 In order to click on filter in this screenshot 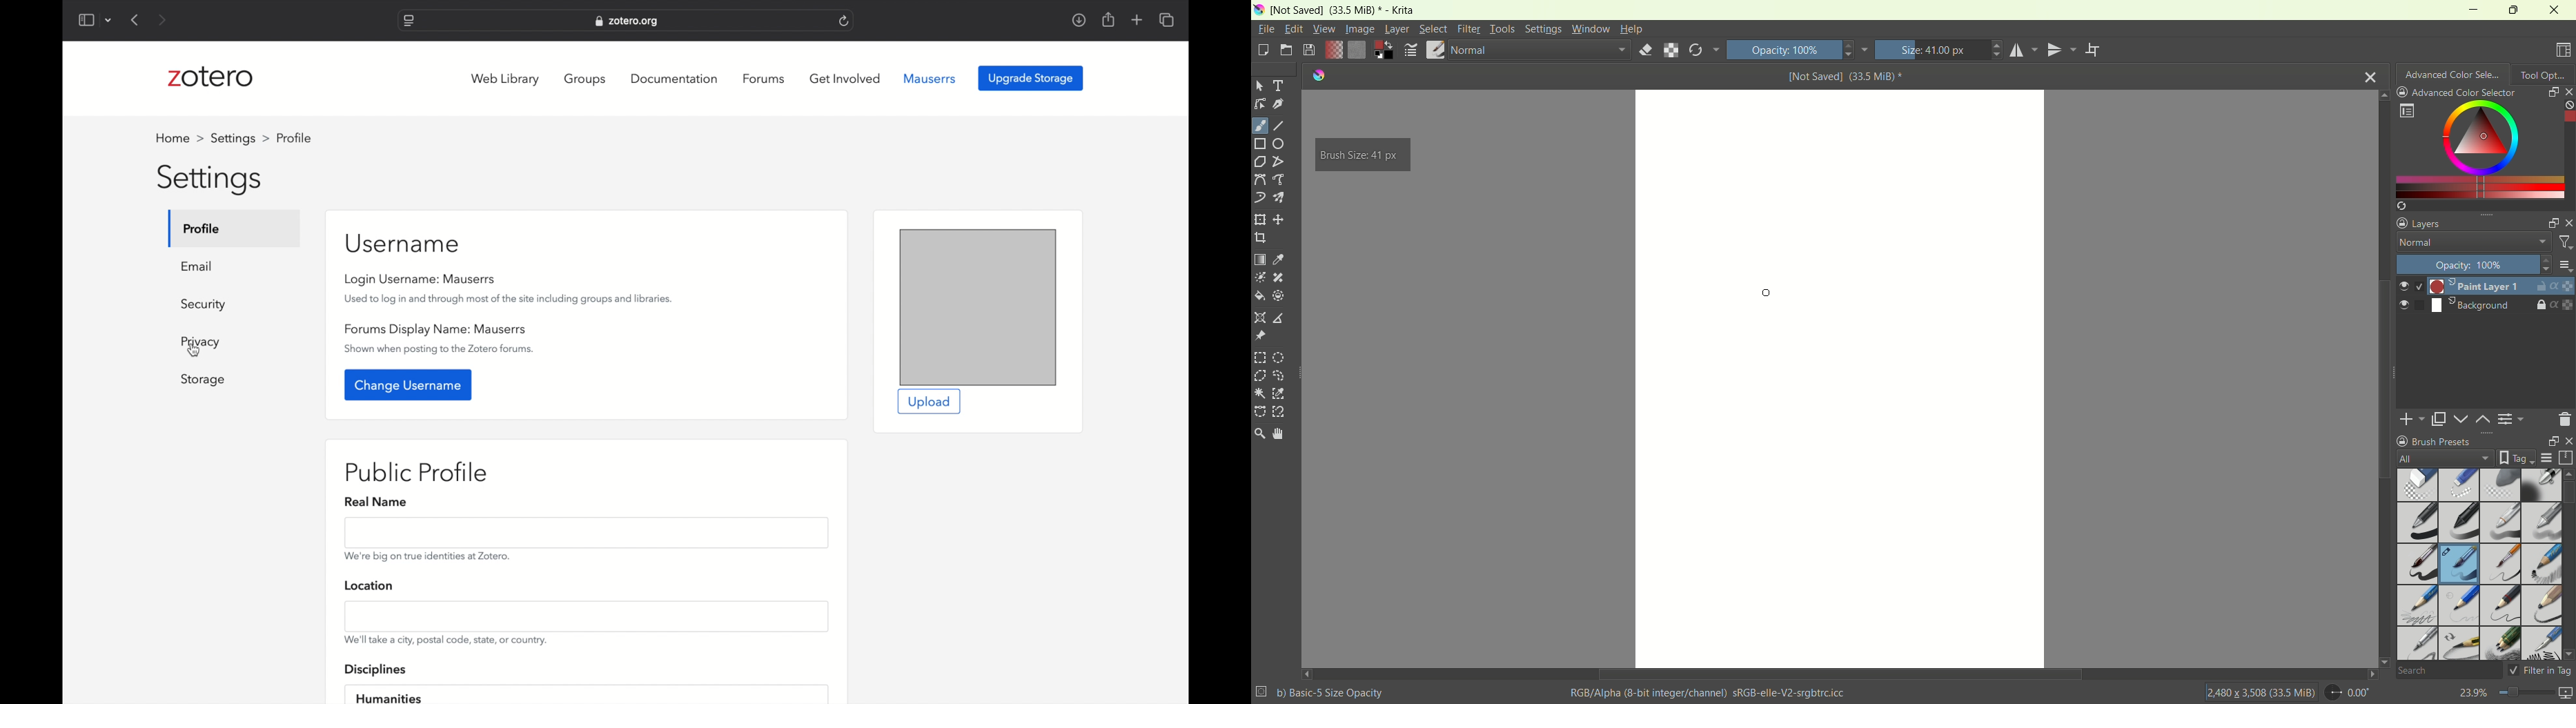, I will do `click(1470, 29)`.